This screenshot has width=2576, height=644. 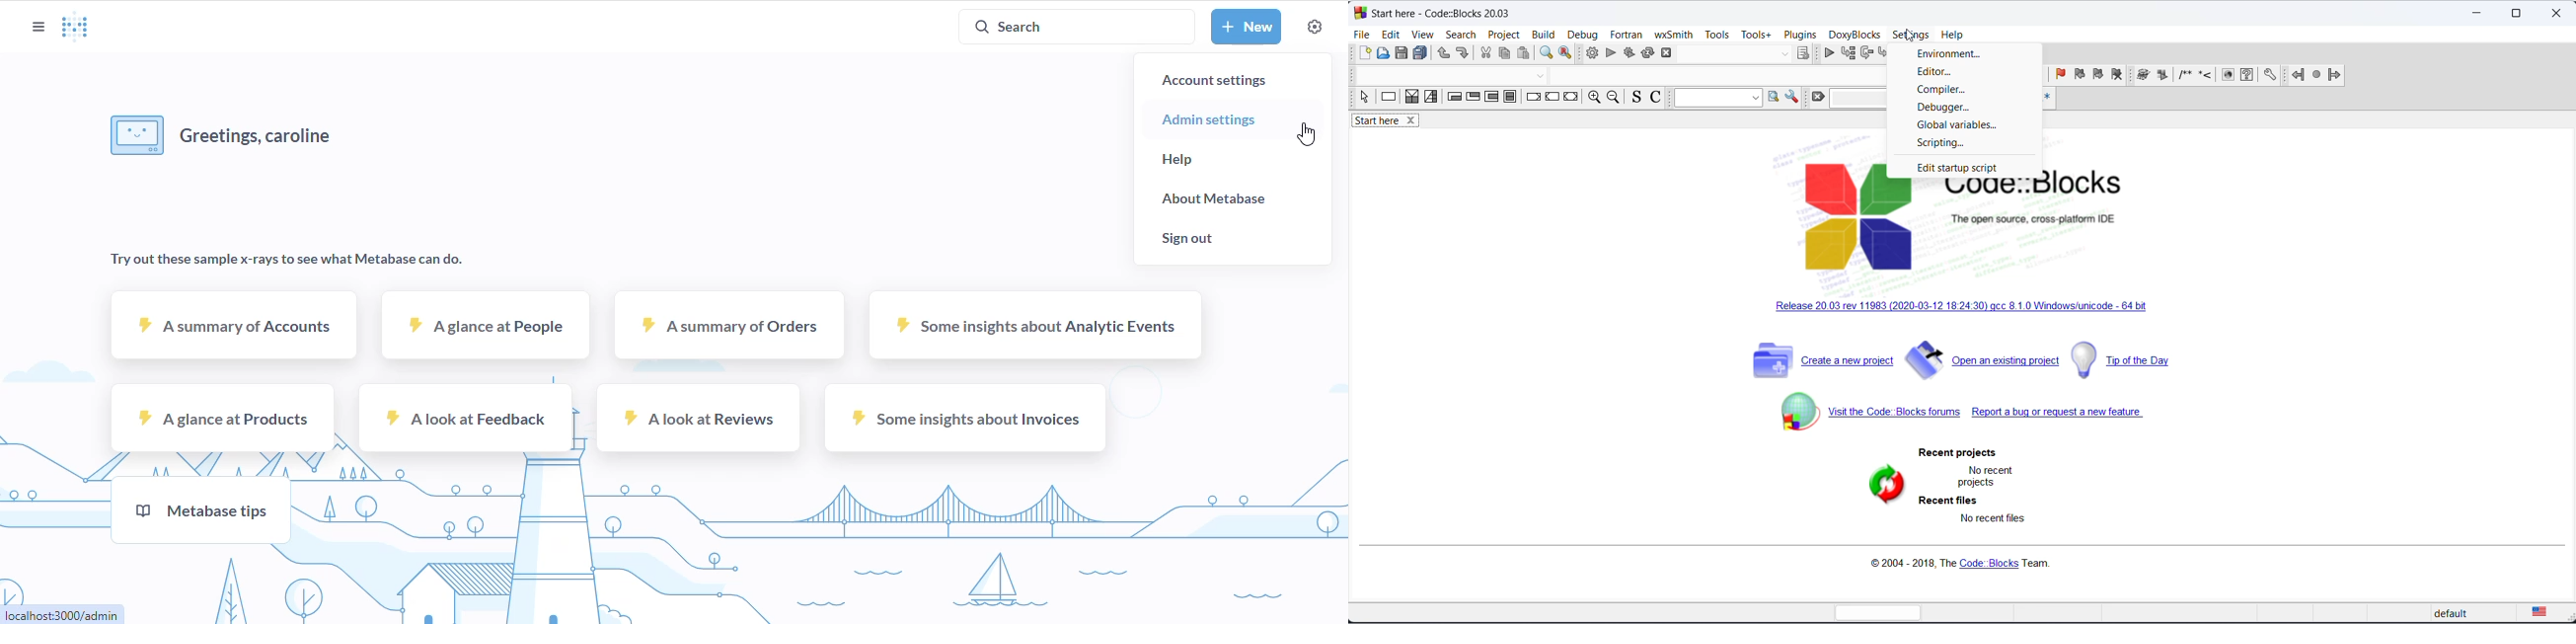 What do you see at coordinates (1984, 359) in the screenshot?
I see `open existing project` at bounding box center [1984, 359].